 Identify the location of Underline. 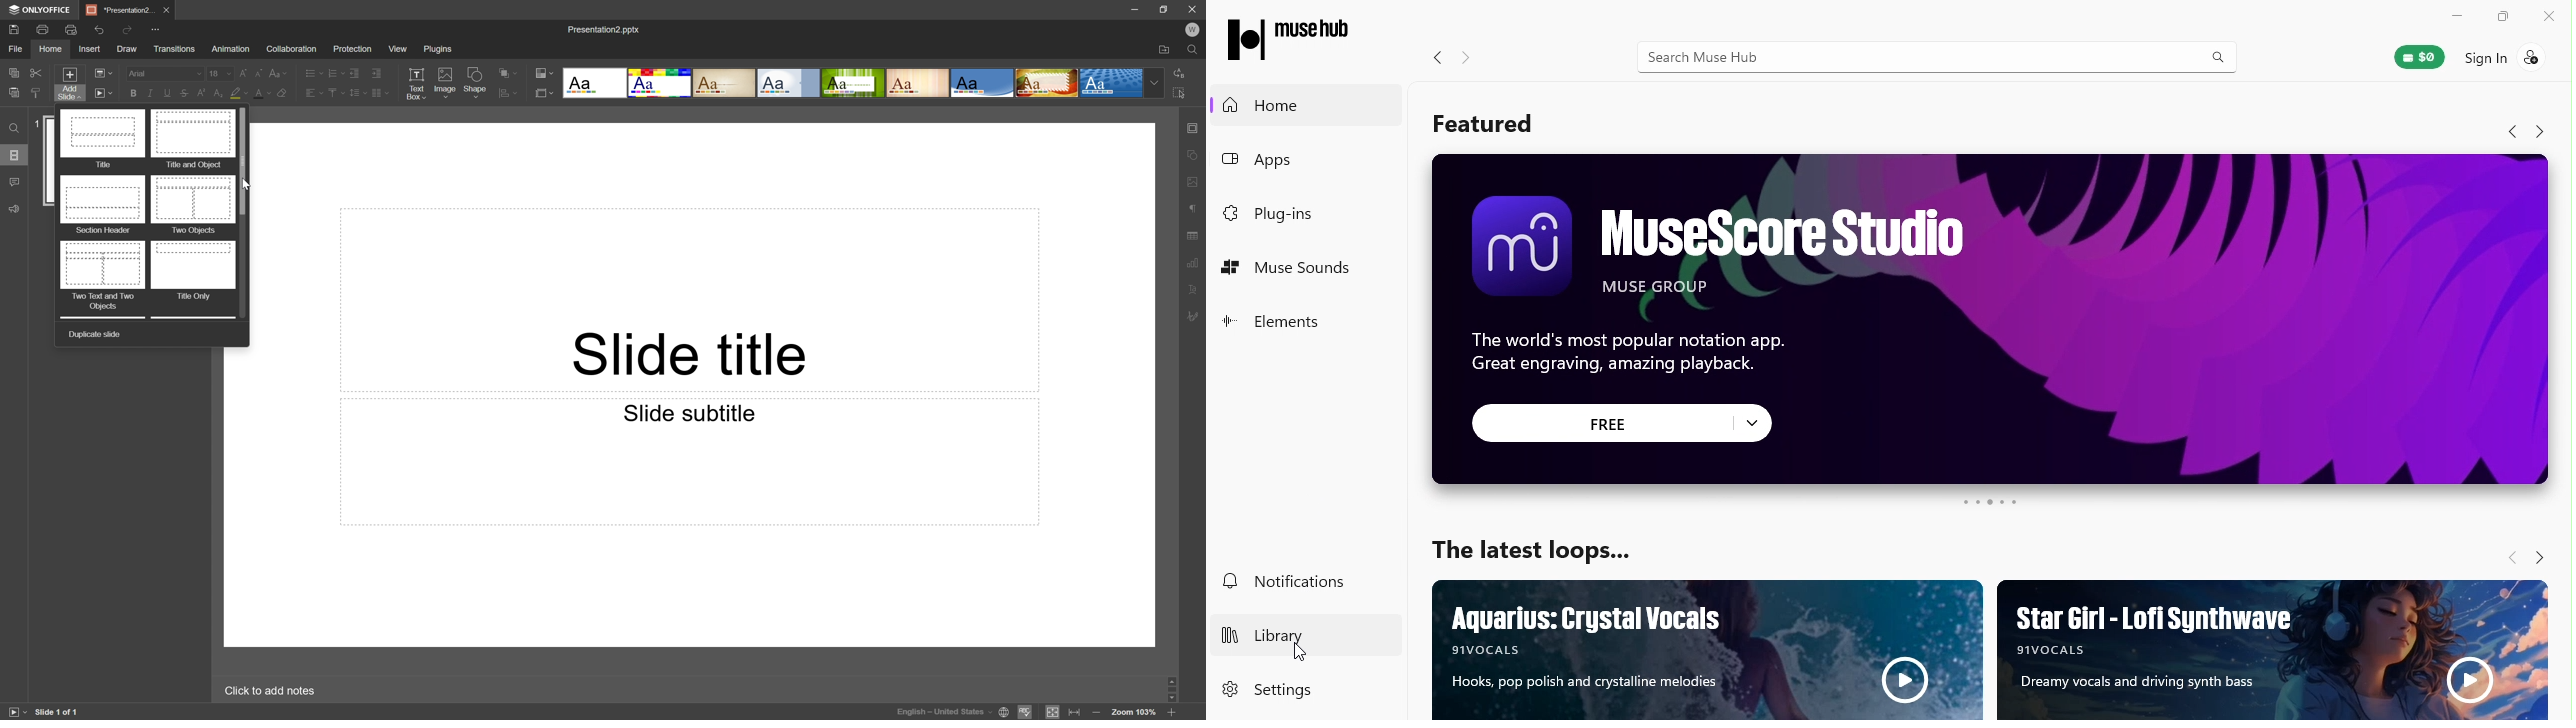
(165, 92).